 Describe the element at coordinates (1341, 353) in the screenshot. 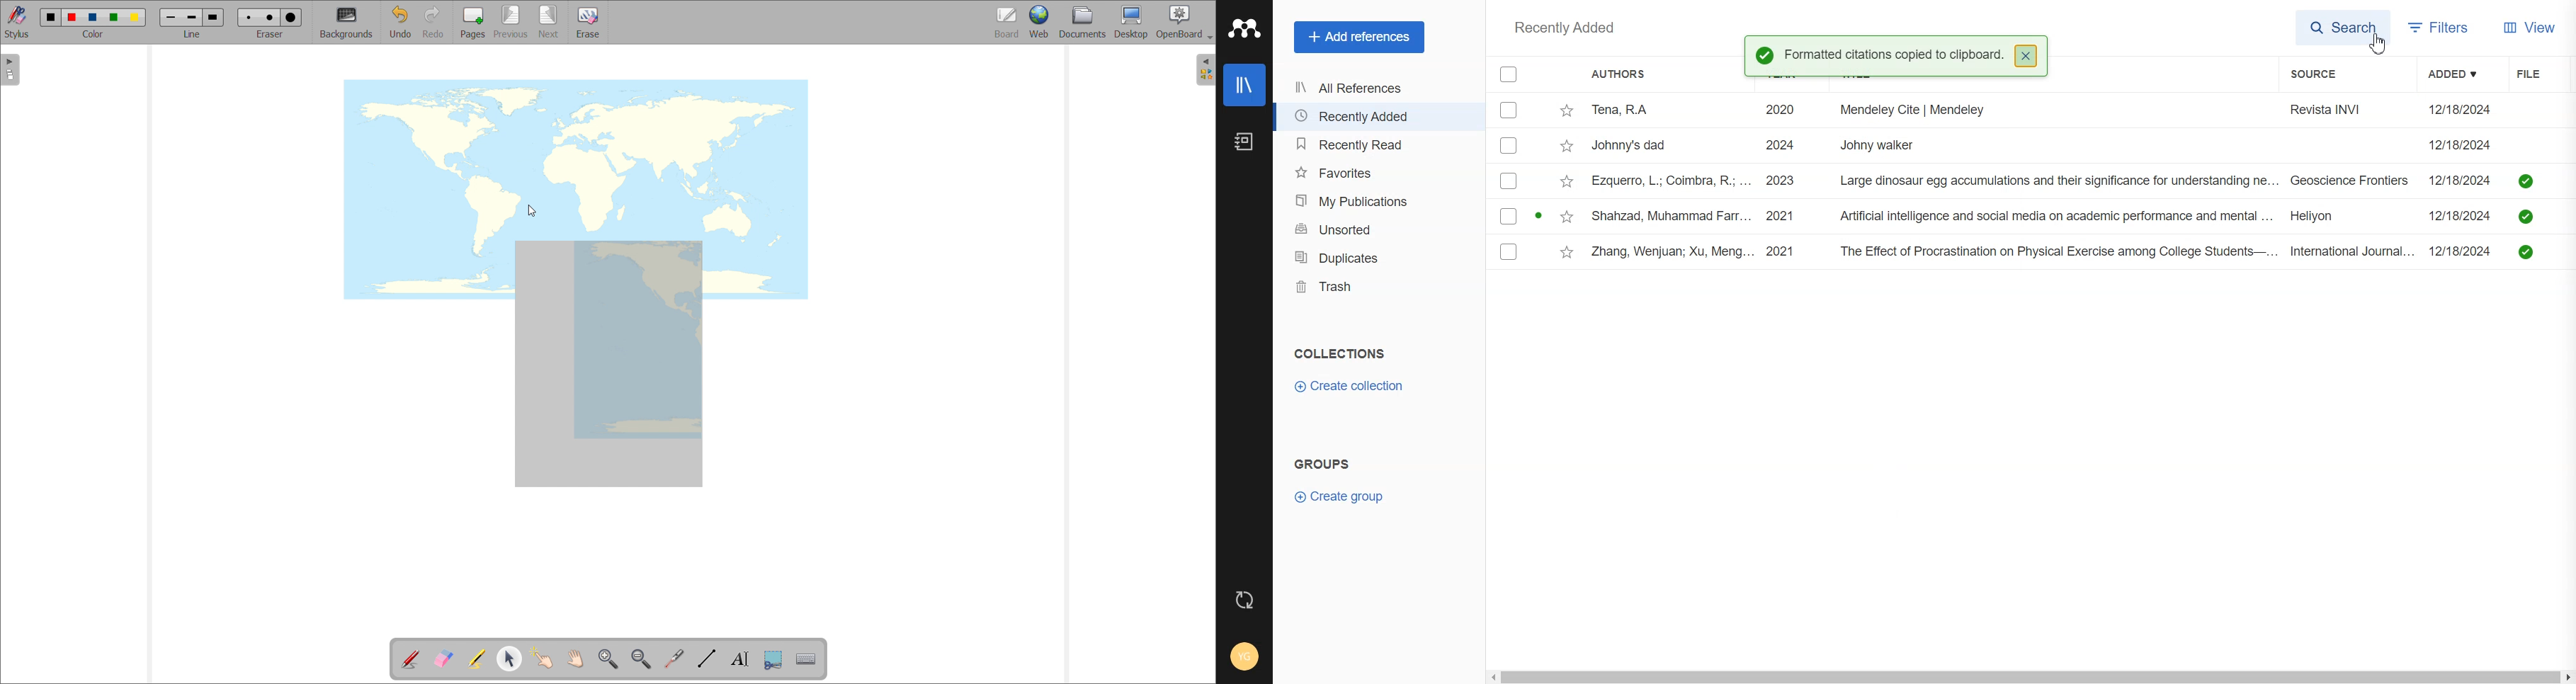

I see `COLLECTIONS` at that location.